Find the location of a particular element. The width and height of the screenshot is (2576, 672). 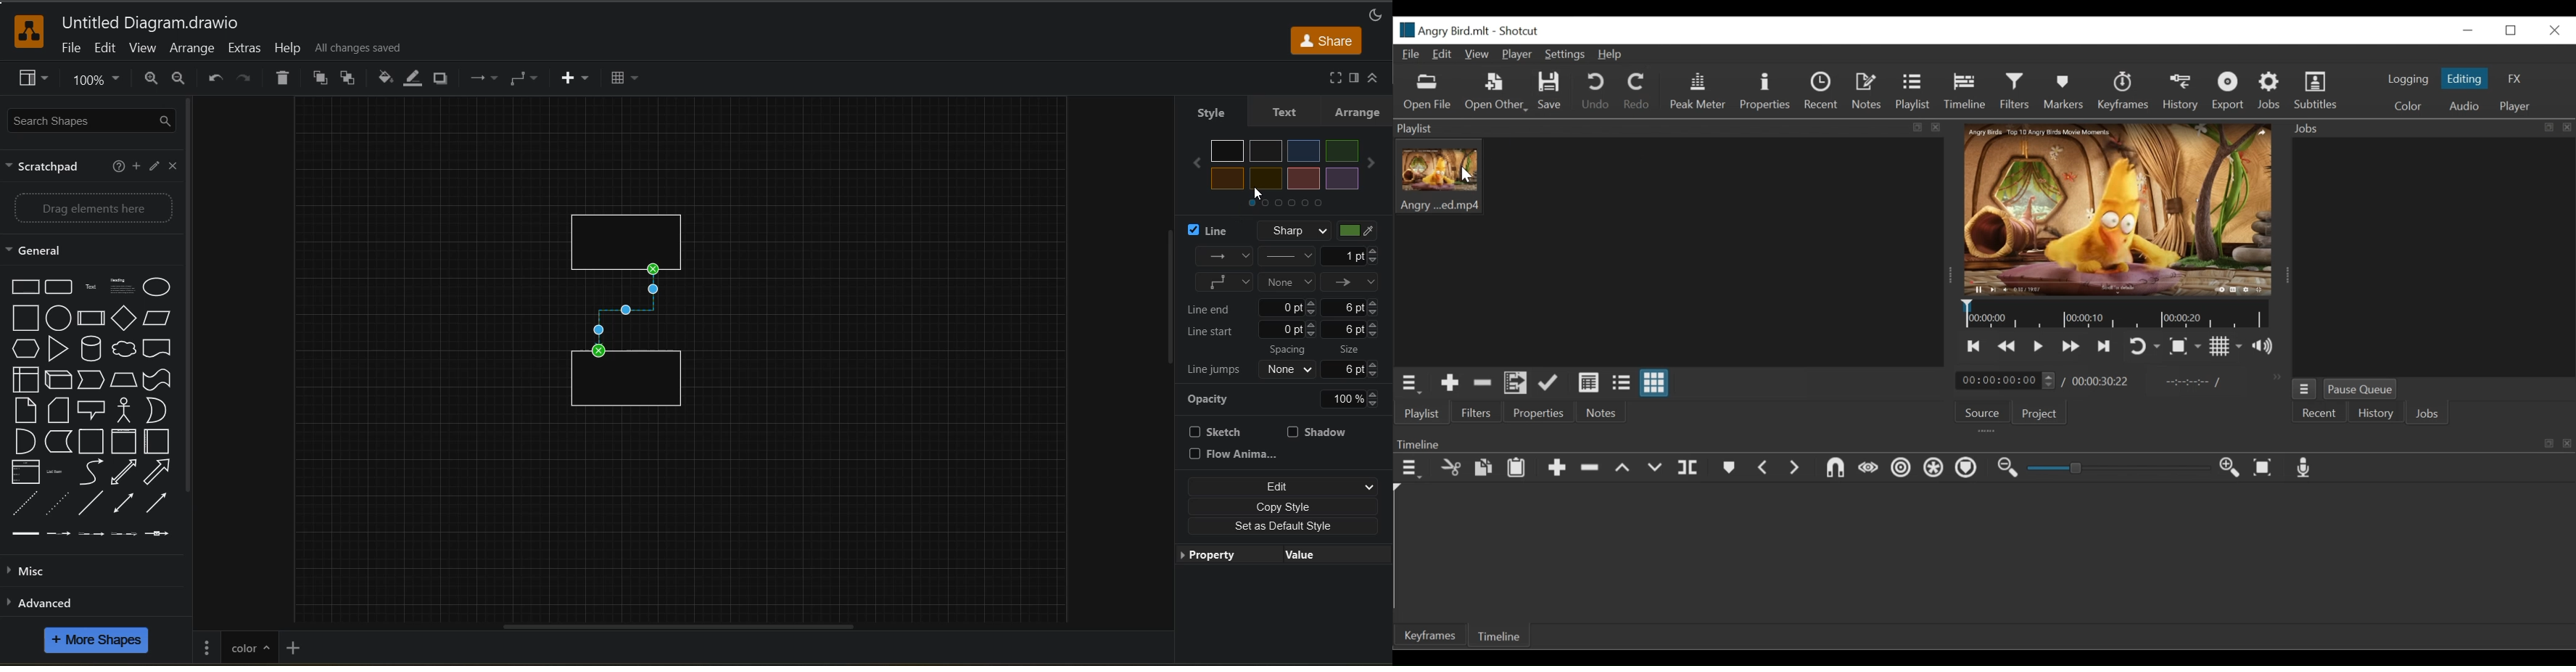

View is located at coordinates (1476, 55).